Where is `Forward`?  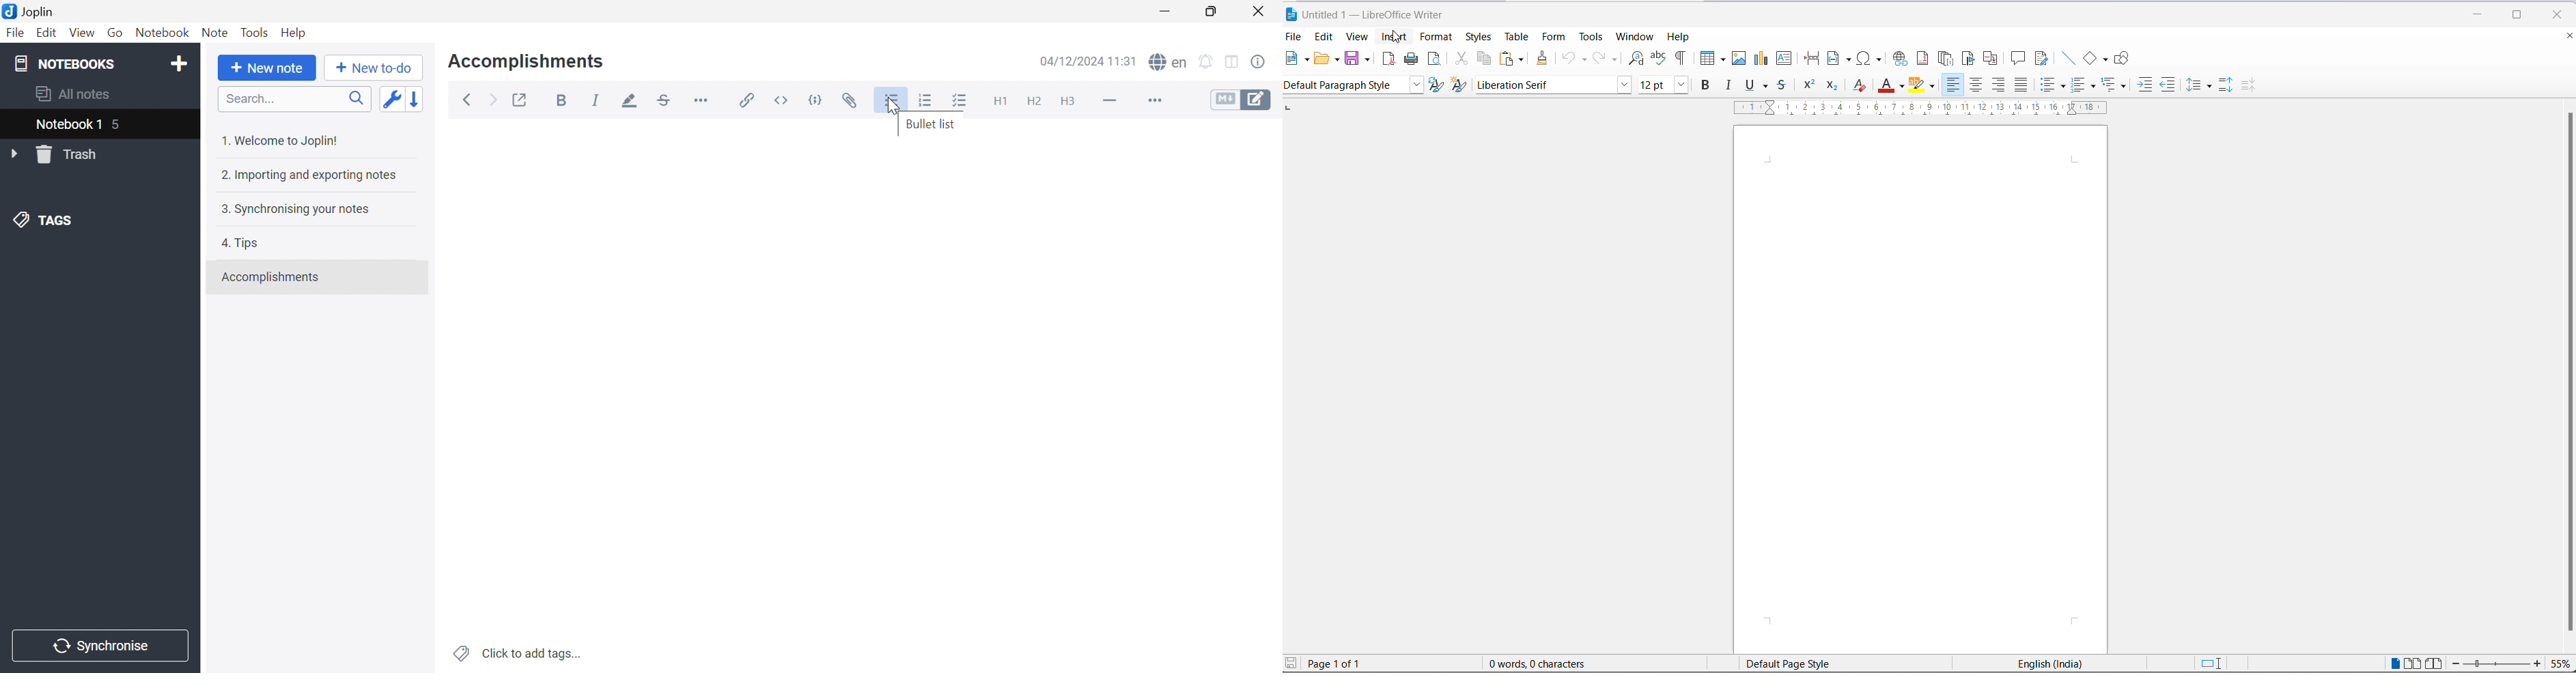 Forward is located at coordinates (492, 99).